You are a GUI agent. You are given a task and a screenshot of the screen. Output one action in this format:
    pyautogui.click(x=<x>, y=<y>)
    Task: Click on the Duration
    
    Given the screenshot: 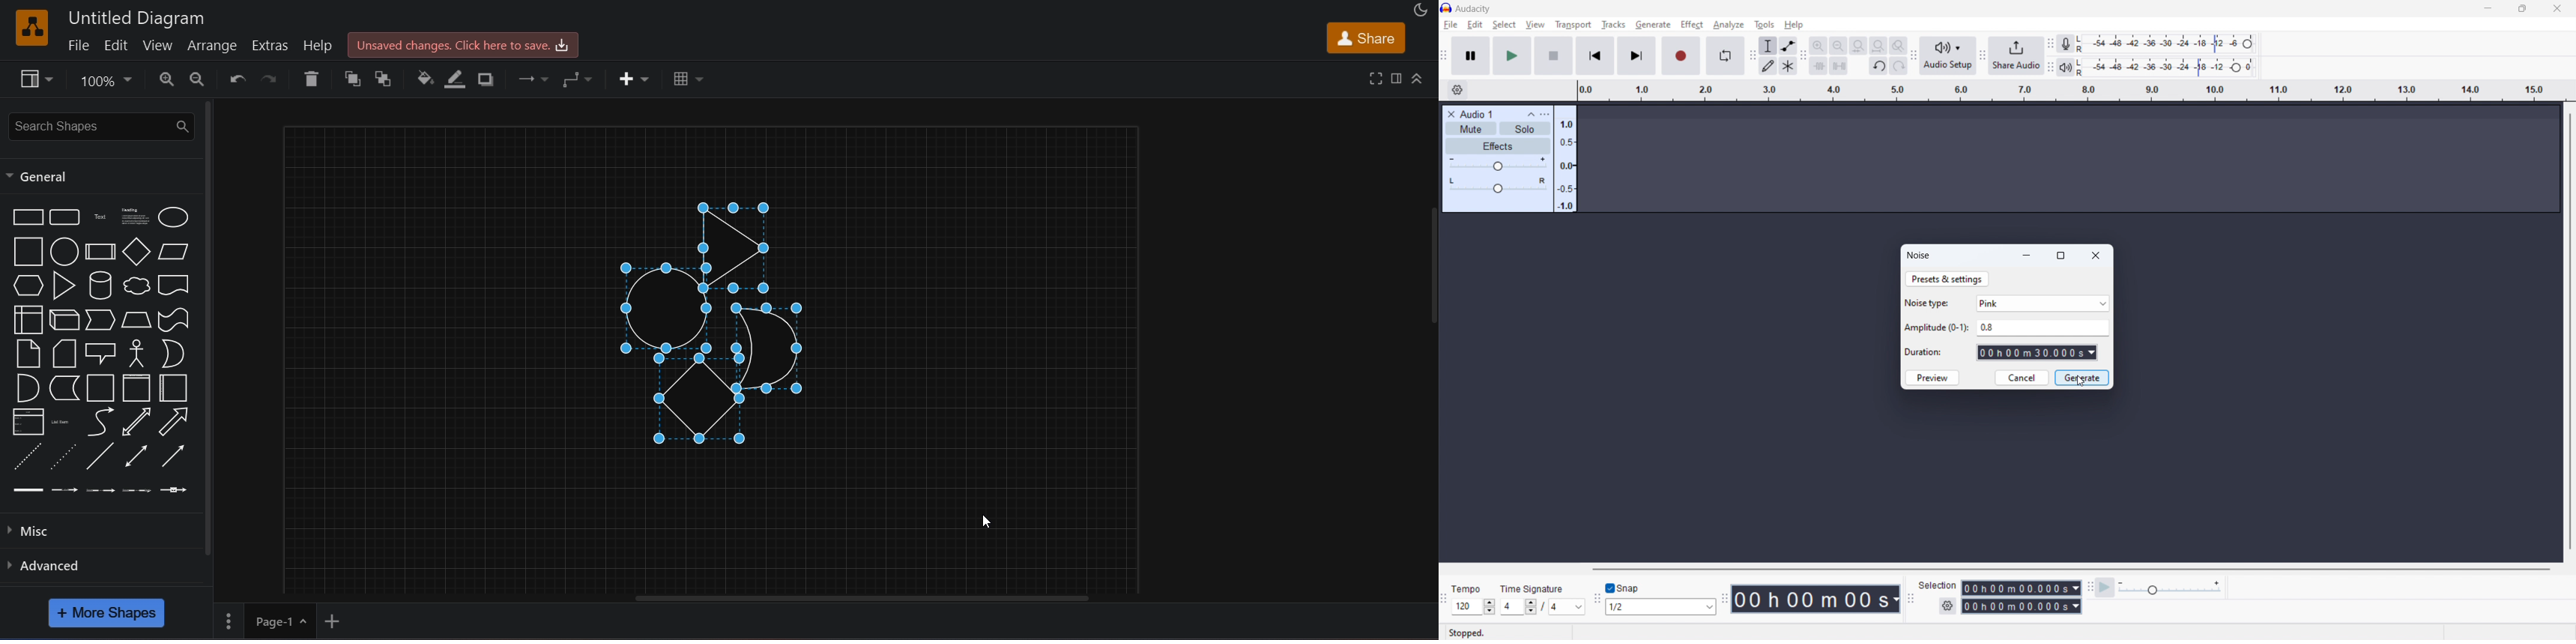 What is the action you would take?
    pyautogui.click(x=1925, y=353)
    